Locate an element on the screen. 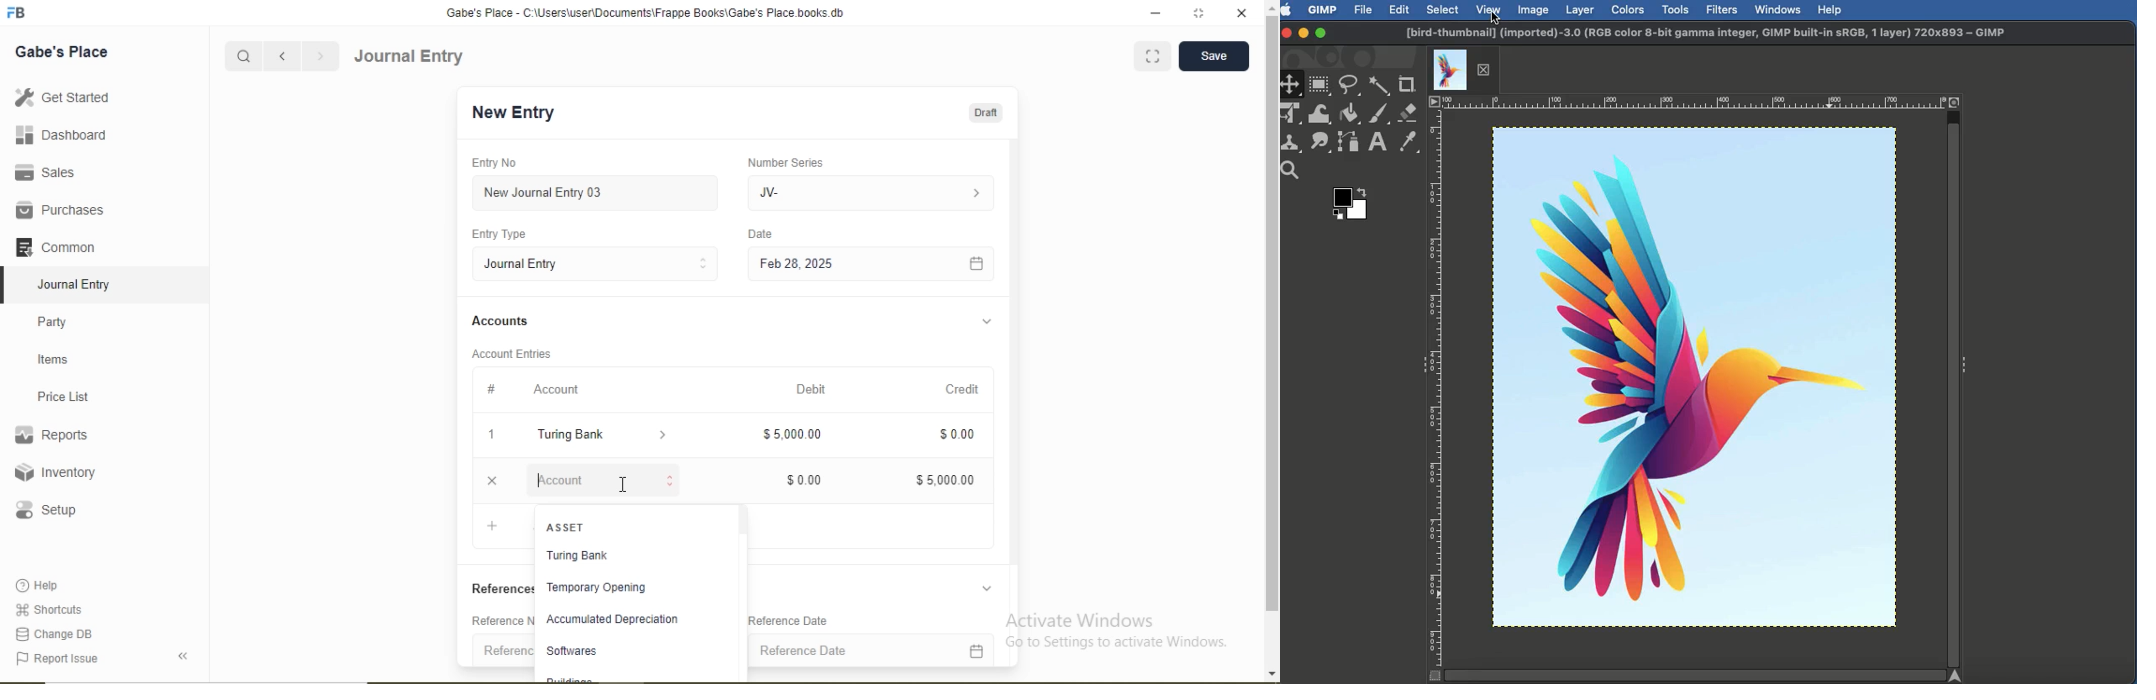  Turing Bank is located at coordinates (580, 555).